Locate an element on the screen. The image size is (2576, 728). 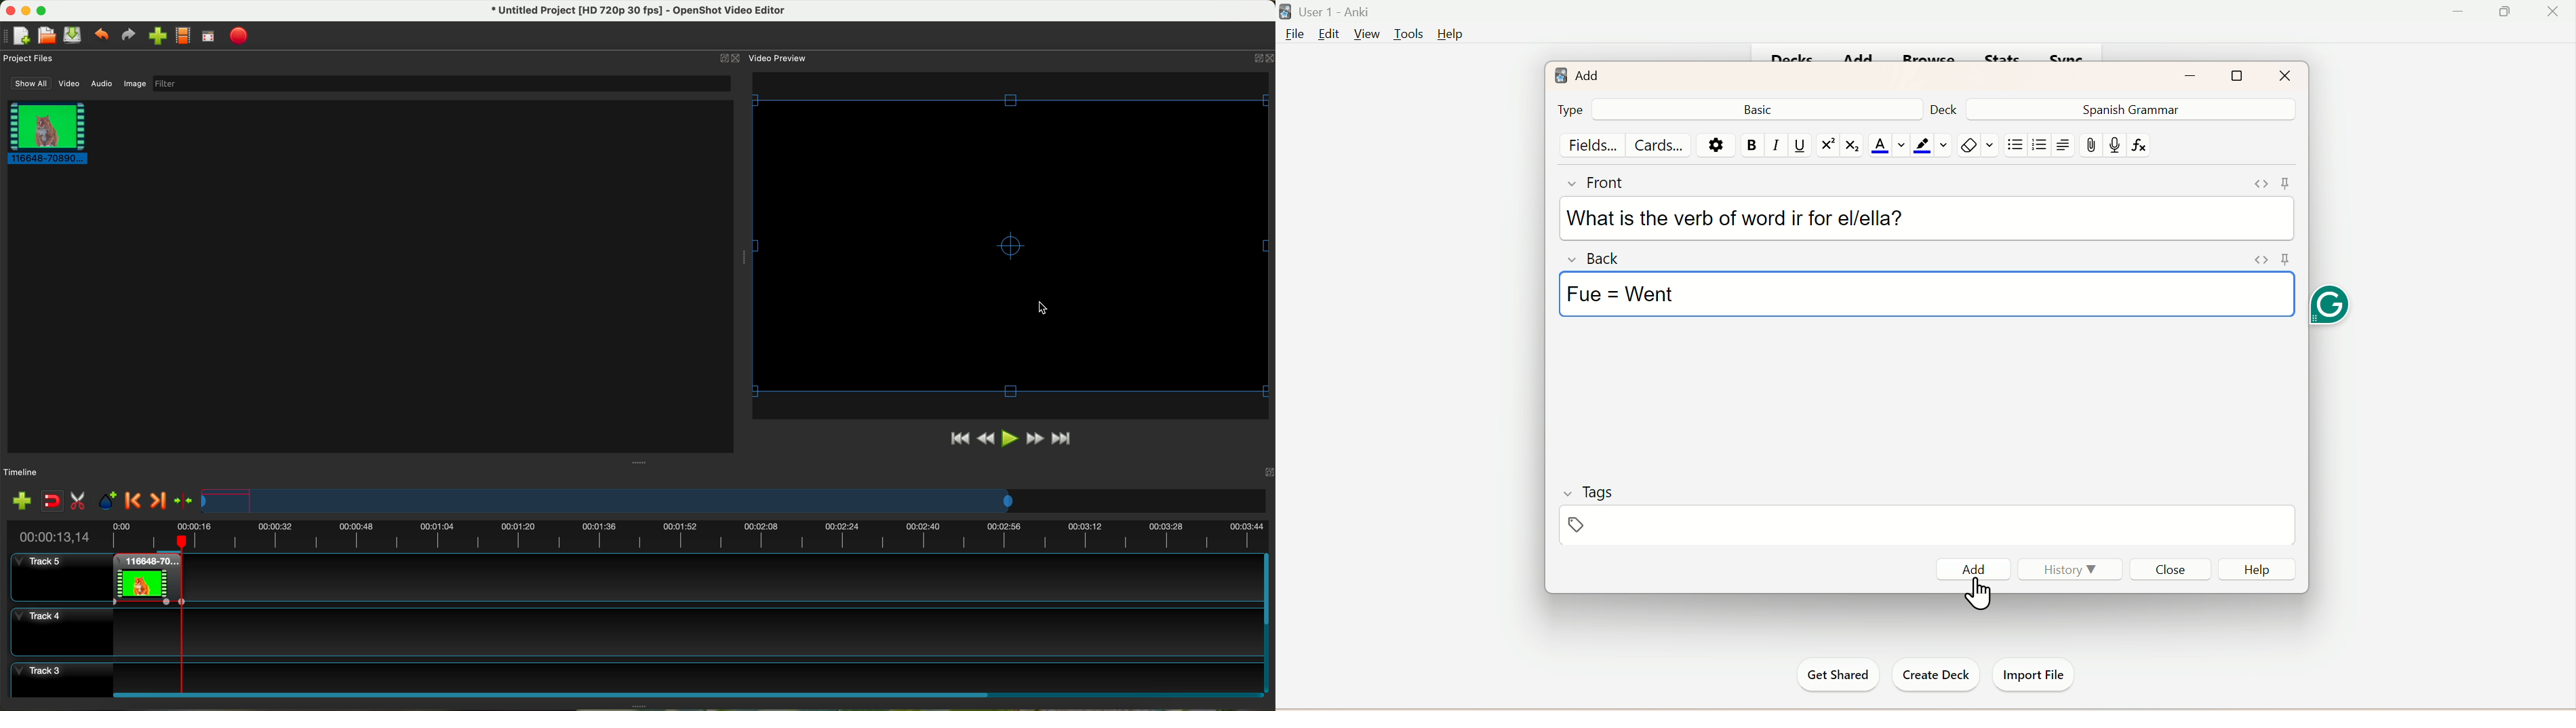
right click is located at coordinates (143, 580).